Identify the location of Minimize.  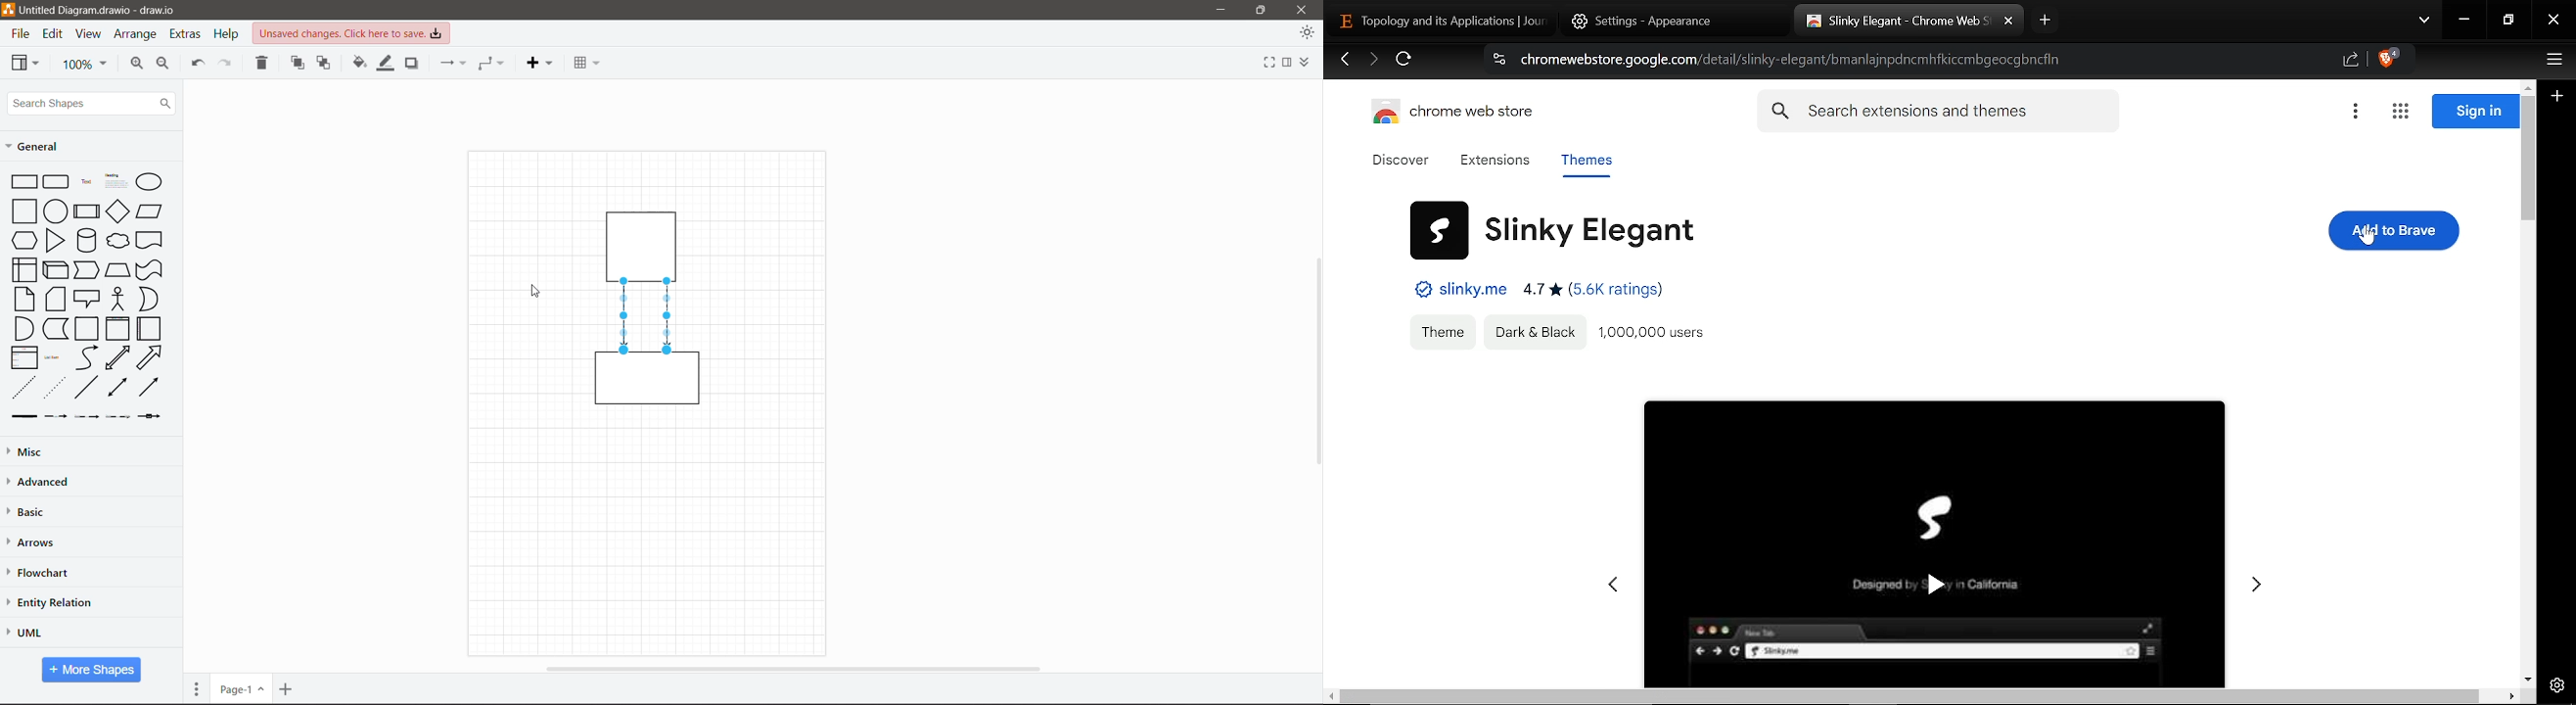
(1218, 10).